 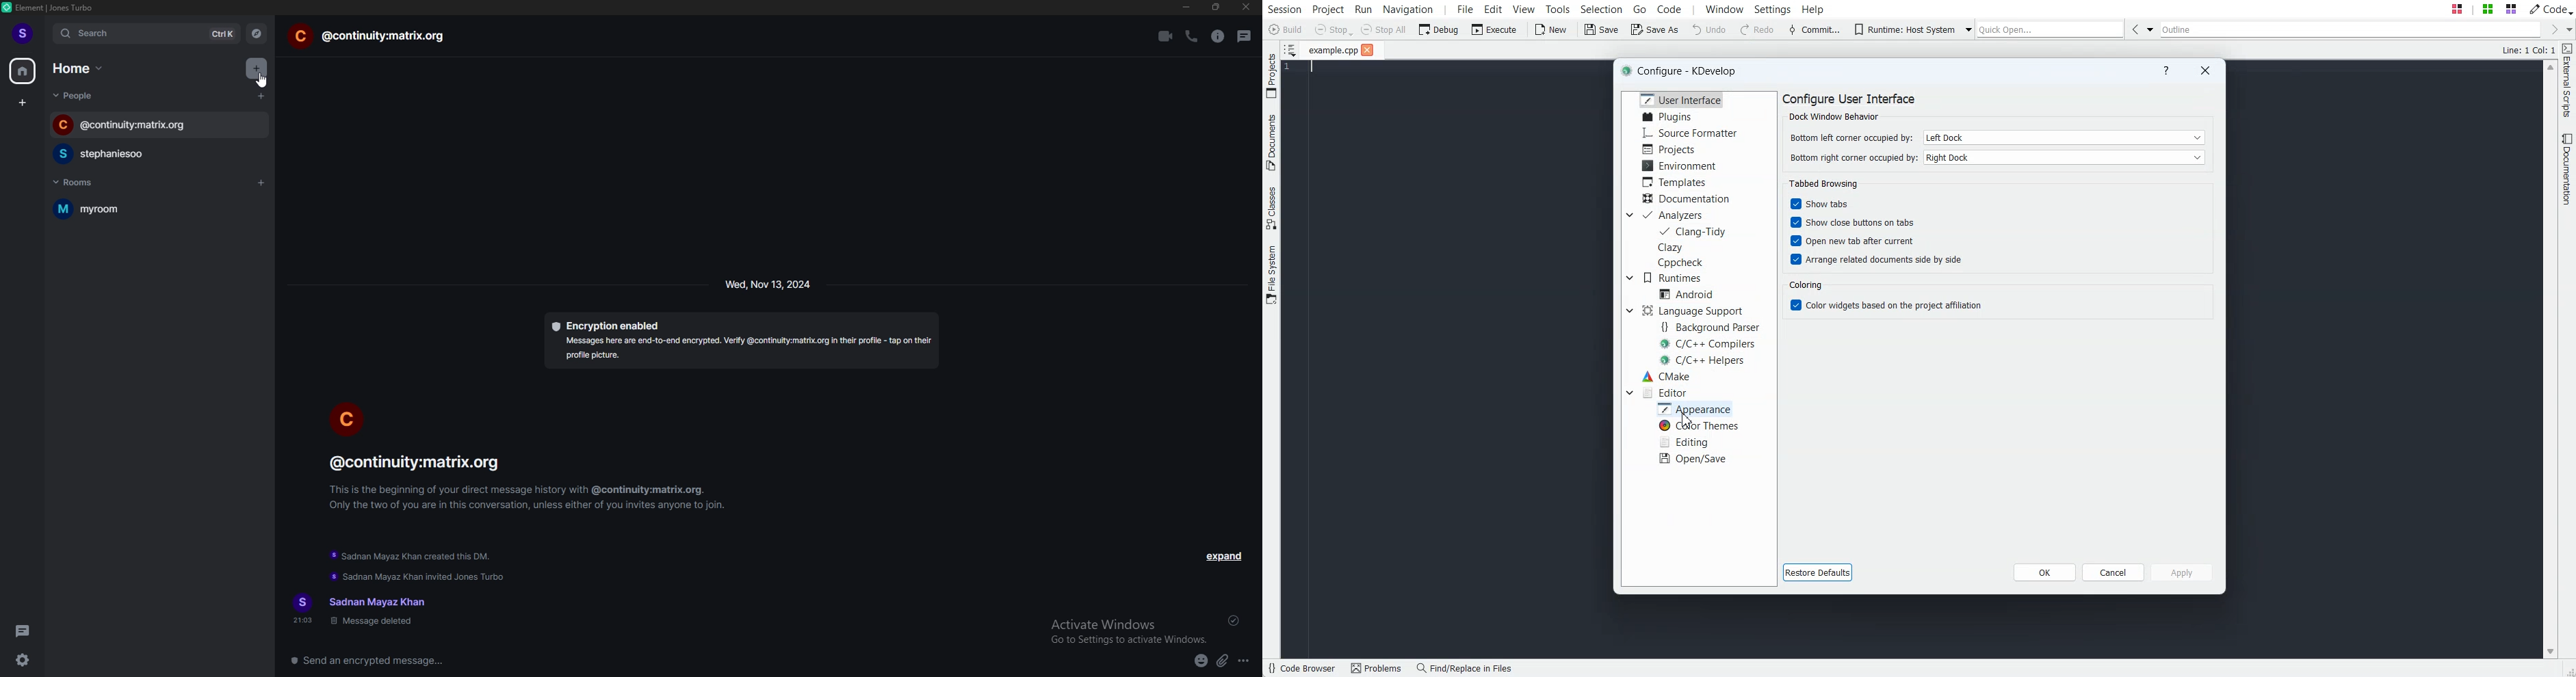 What do you see at coordinates (1327, 9) in the screenshot?
I see `Project` at bounding box center [1327, 9].